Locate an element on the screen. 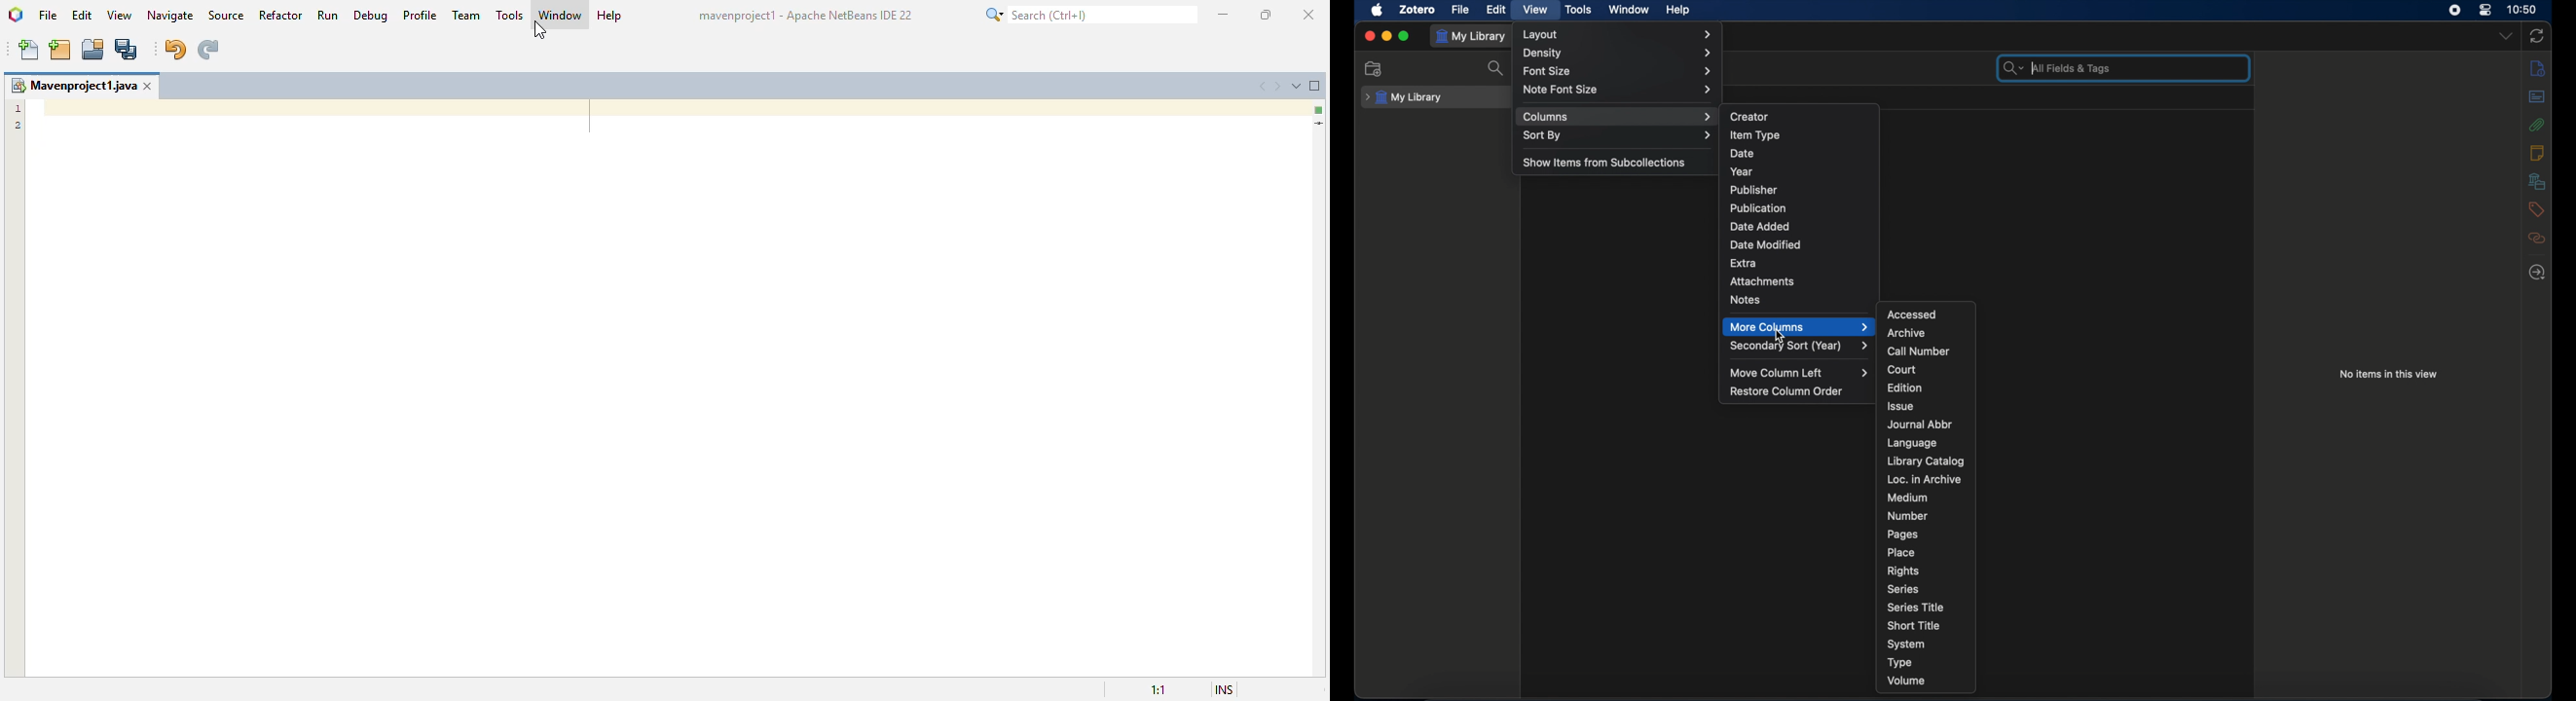 Image resolution: width=2576 pixels, height=728 pixels. series title is located at coordinates (1917, 608).